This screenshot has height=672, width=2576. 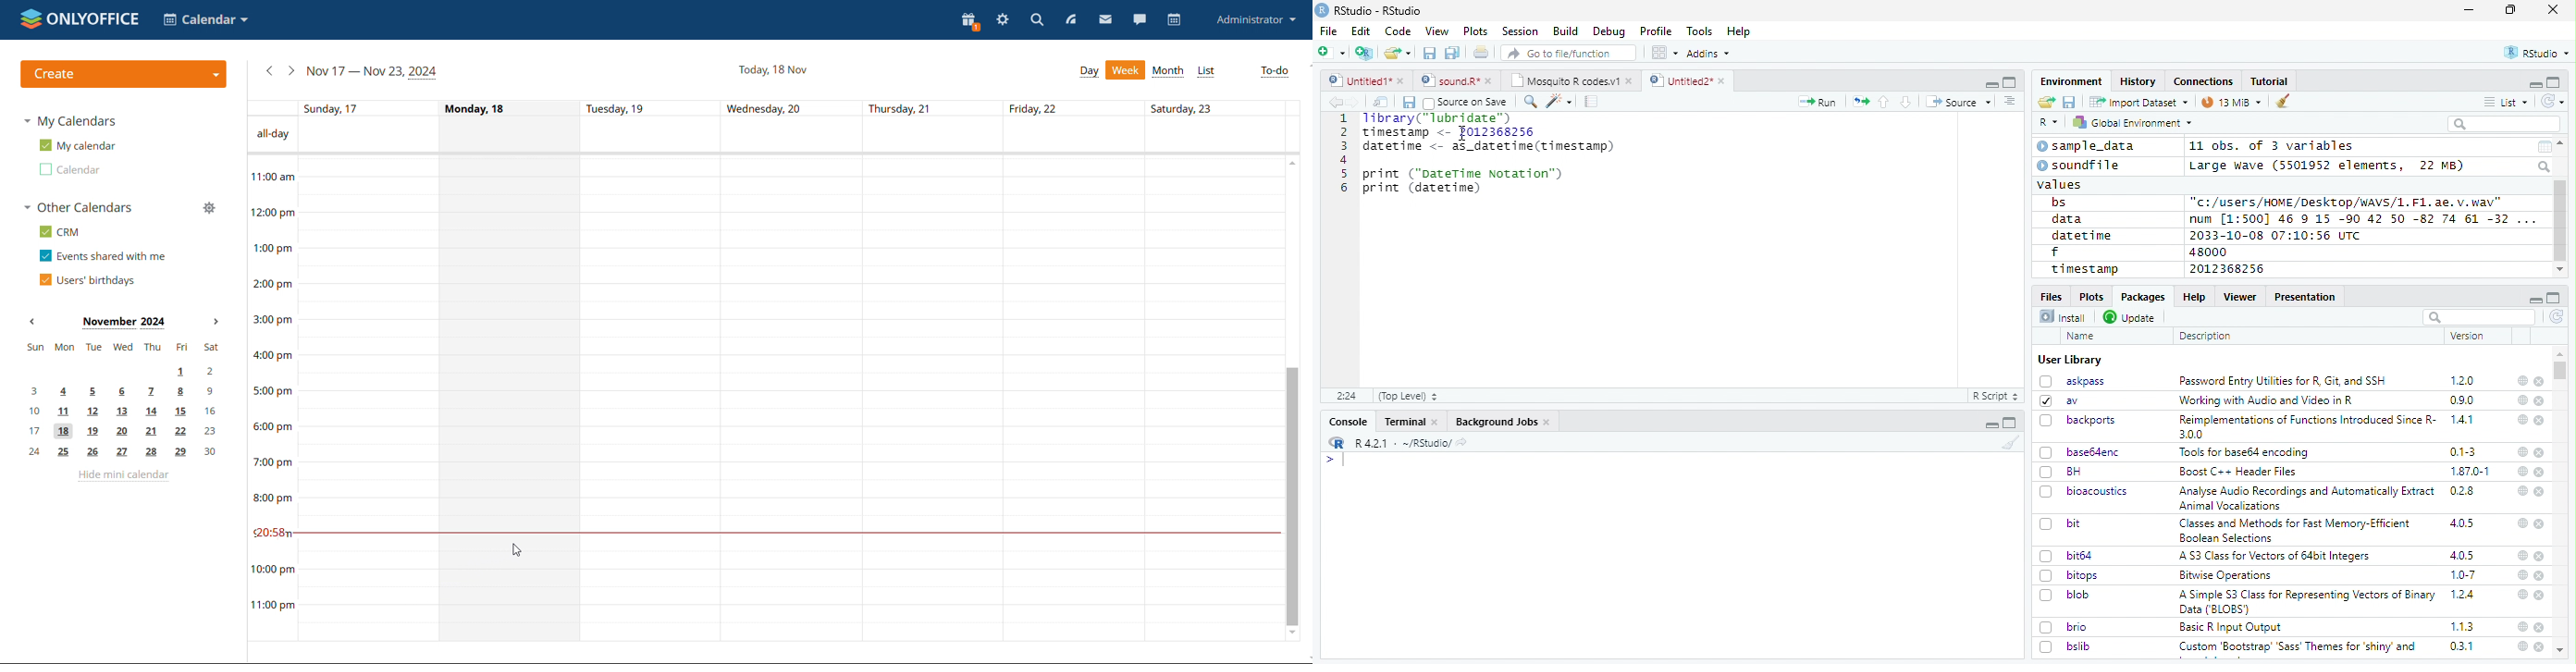 I want to click on "c:/users/HOME /Desktop/wWAVS/1.F1, ae. v.wav", so click(x=2348, y=201).